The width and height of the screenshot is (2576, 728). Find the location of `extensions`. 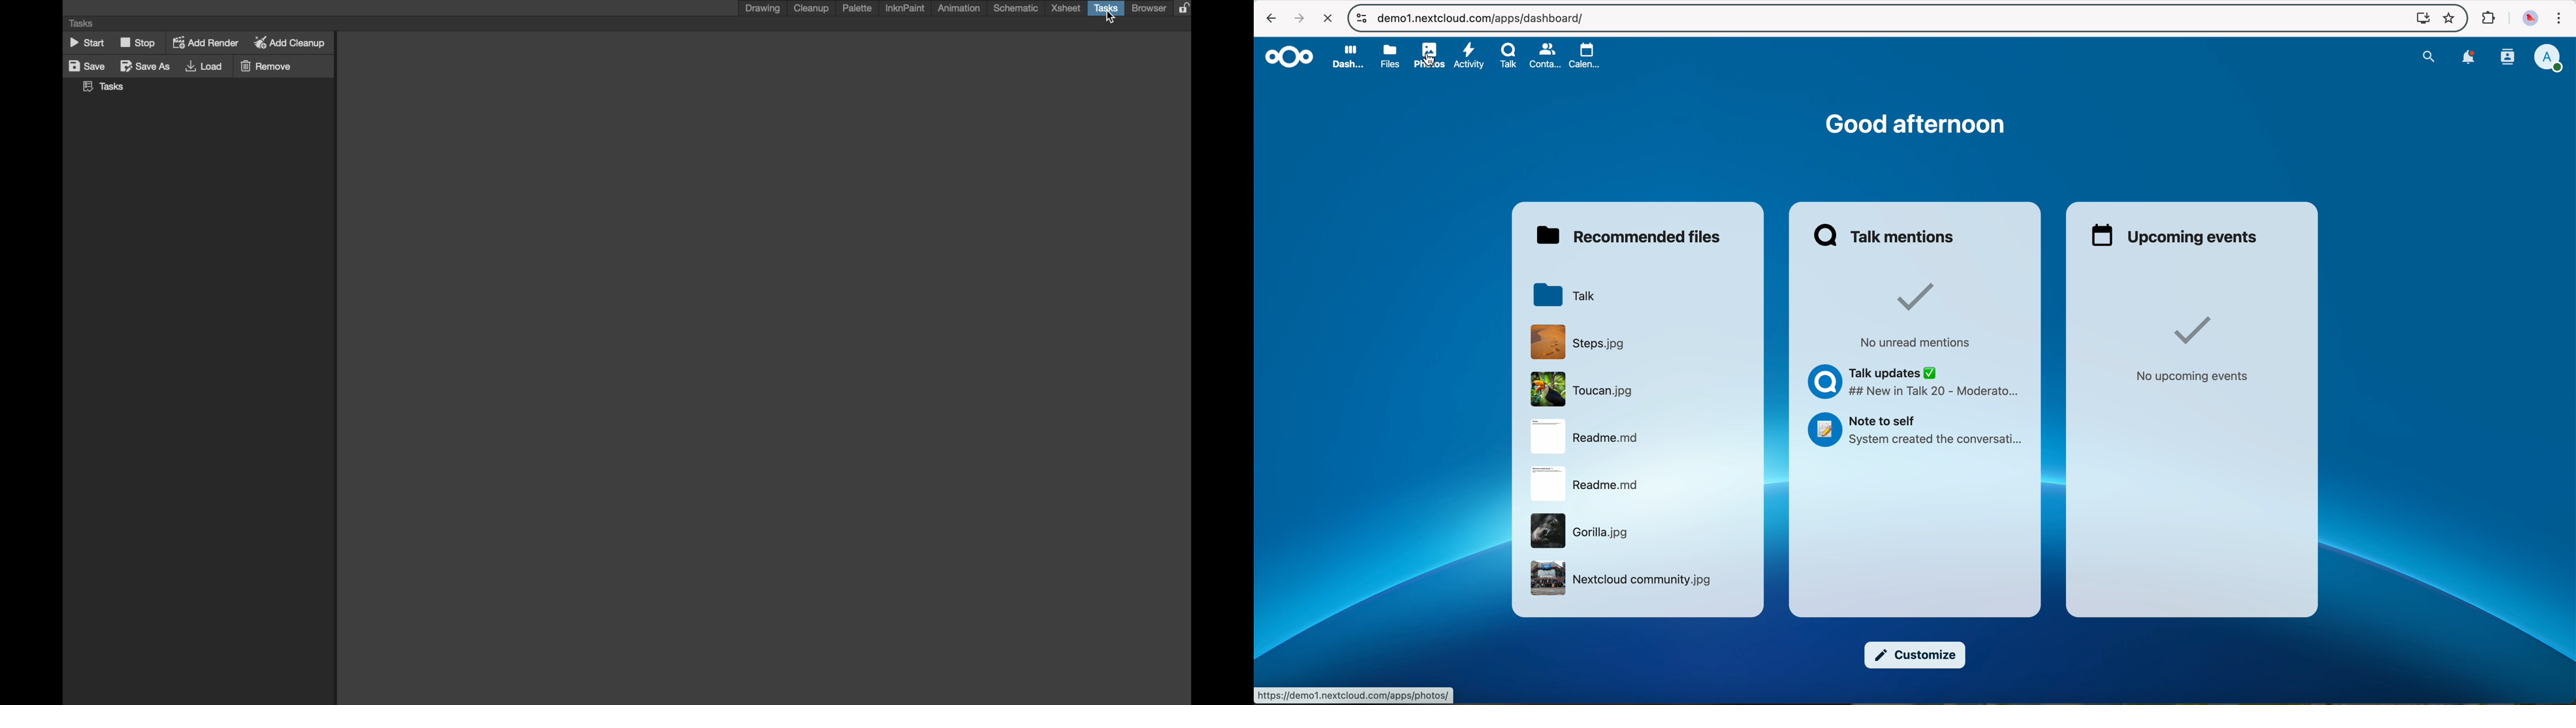

extensions is located at coordinates (2487, 18).